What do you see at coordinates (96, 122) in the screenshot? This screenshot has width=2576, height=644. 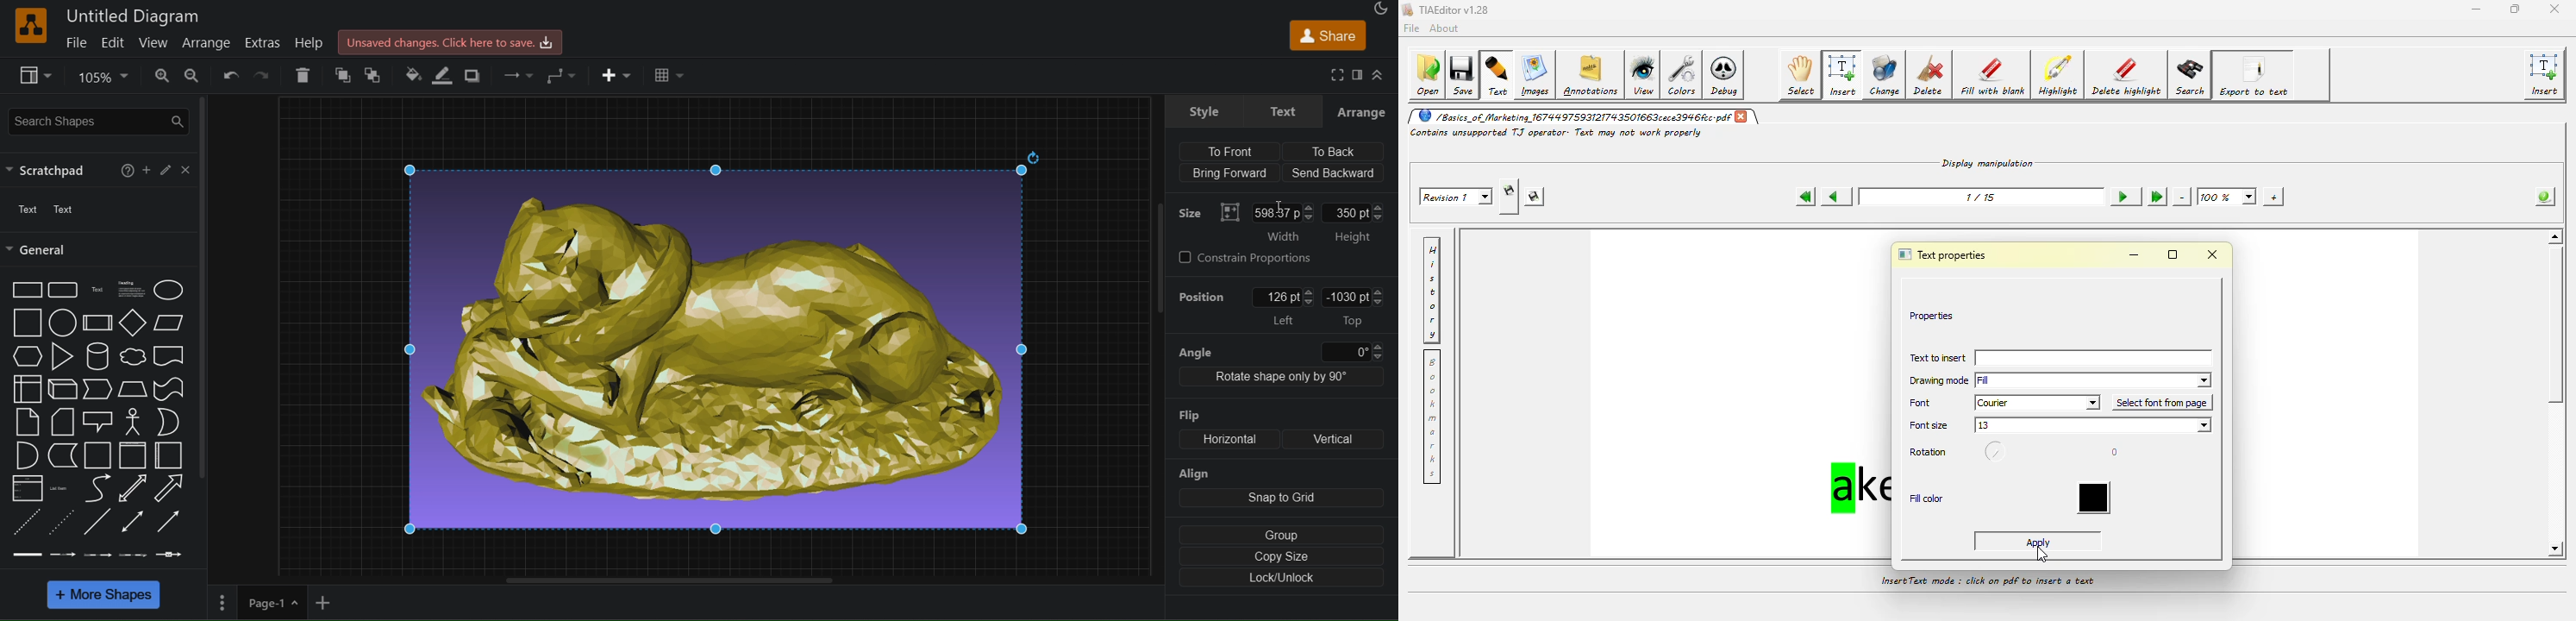 I see `search shapes` at bounding box center [96, 122].